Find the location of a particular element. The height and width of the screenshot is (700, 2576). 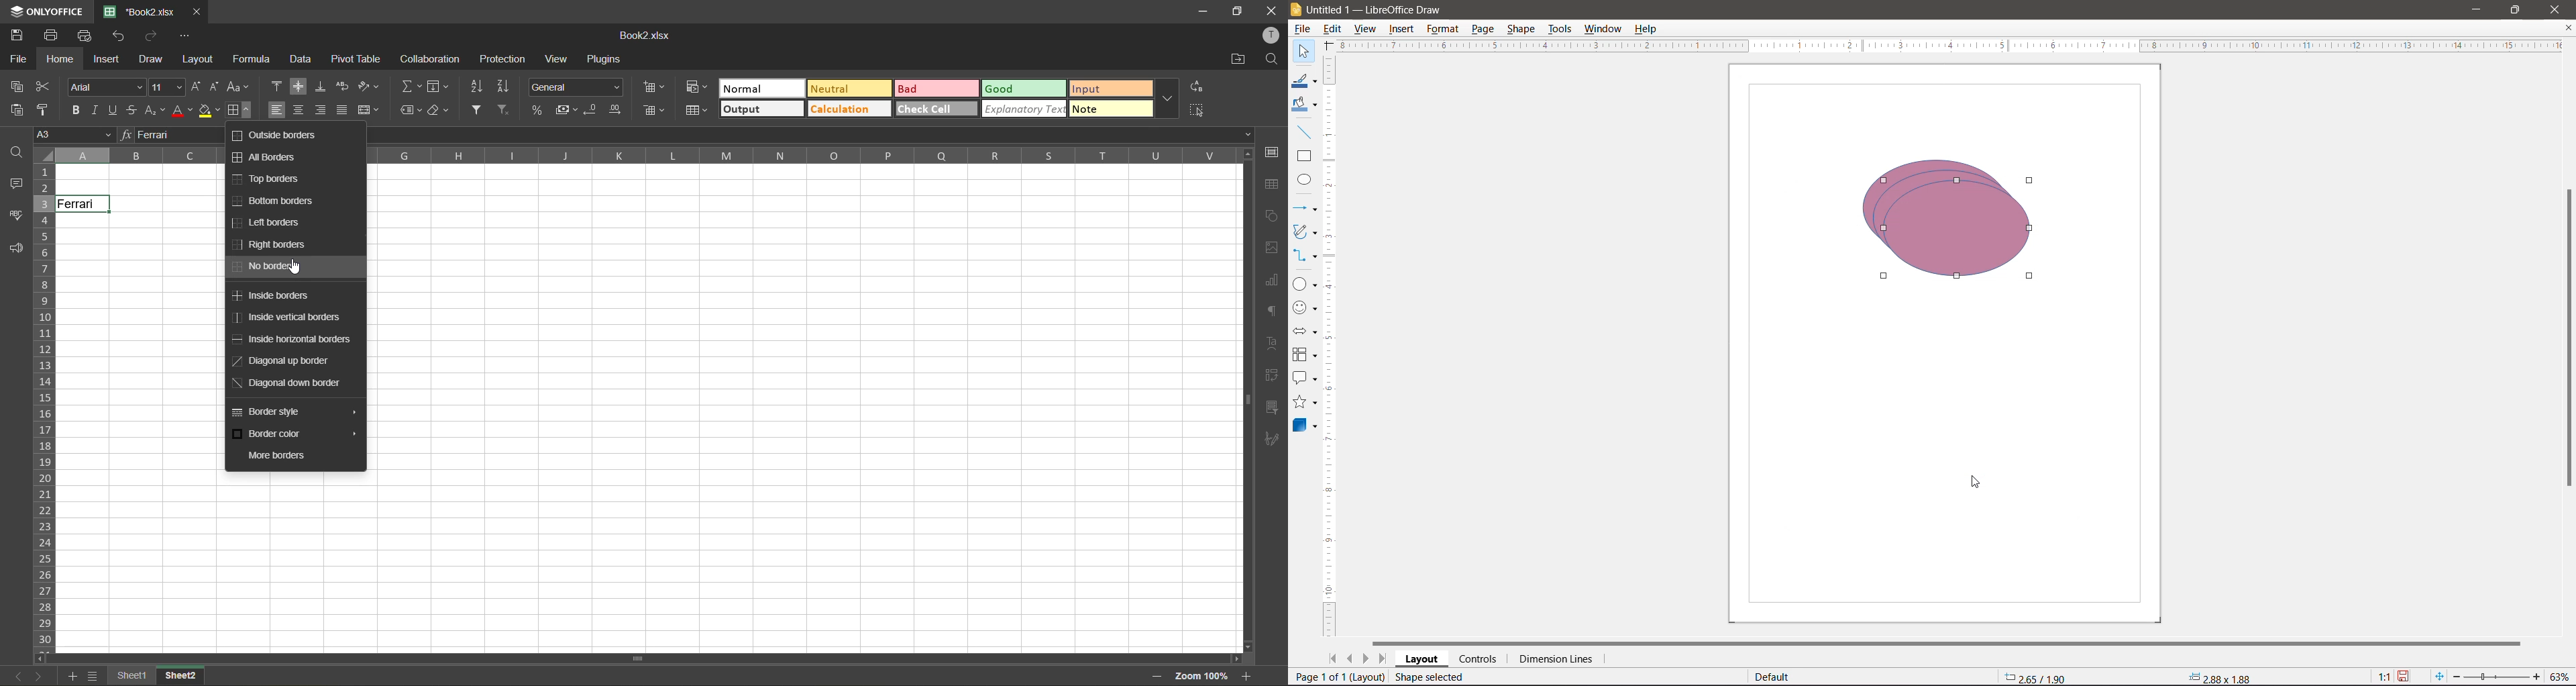

justified is located at coordinates (341, 109).